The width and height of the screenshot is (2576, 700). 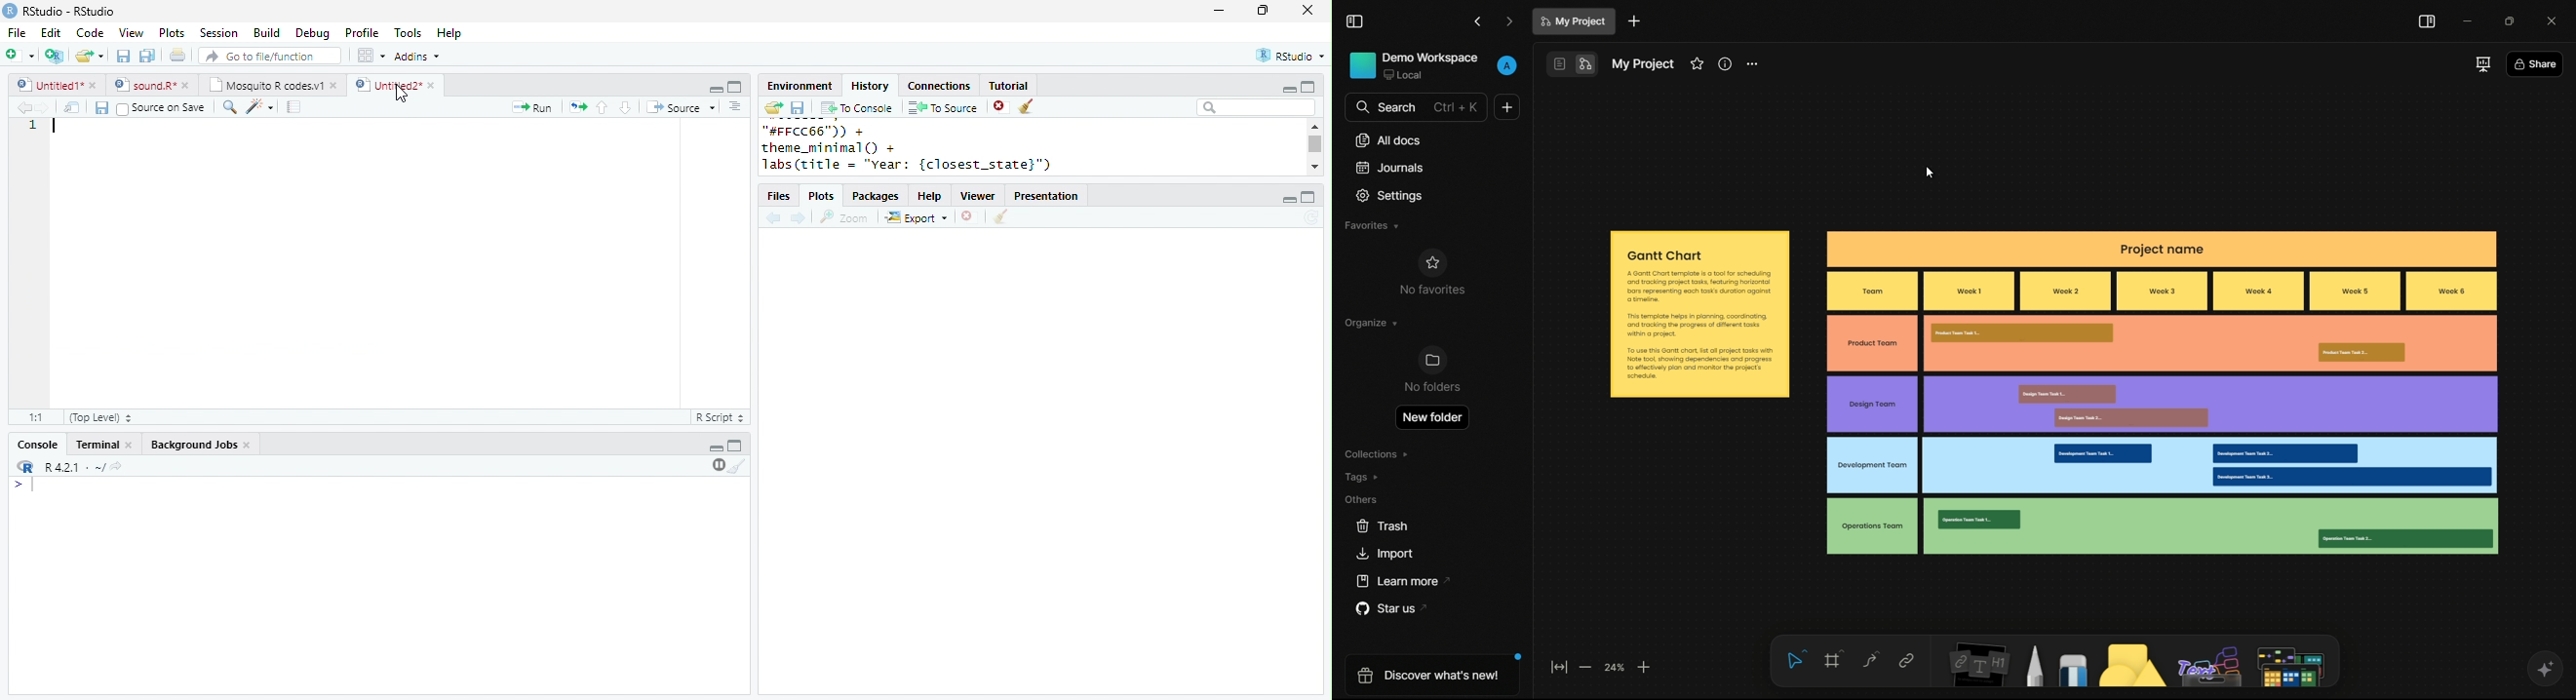 What do you see at coordinates (90, 56) in the screenshot?
I see `open file` at bounding box center [90, 56].